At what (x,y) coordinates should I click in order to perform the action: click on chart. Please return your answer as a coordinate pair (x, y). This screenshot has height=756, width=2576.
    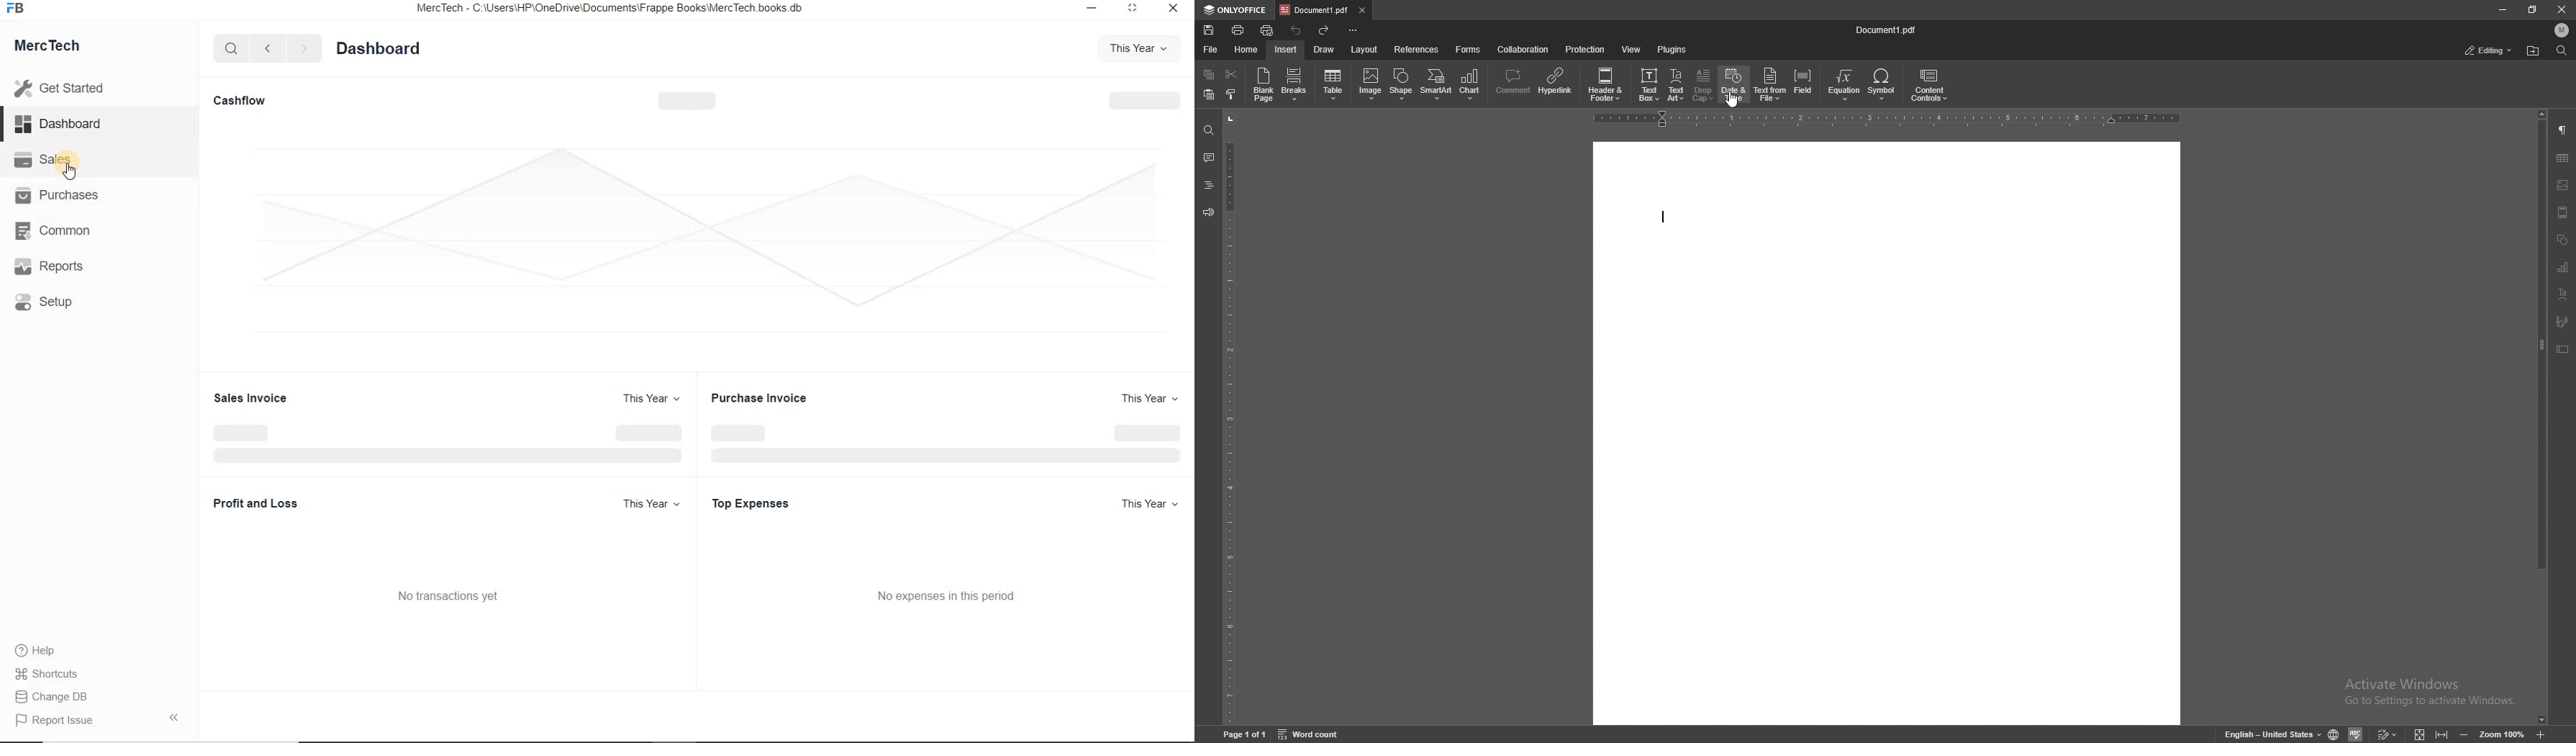
    Looking at the image, I should click on (2564, 269).